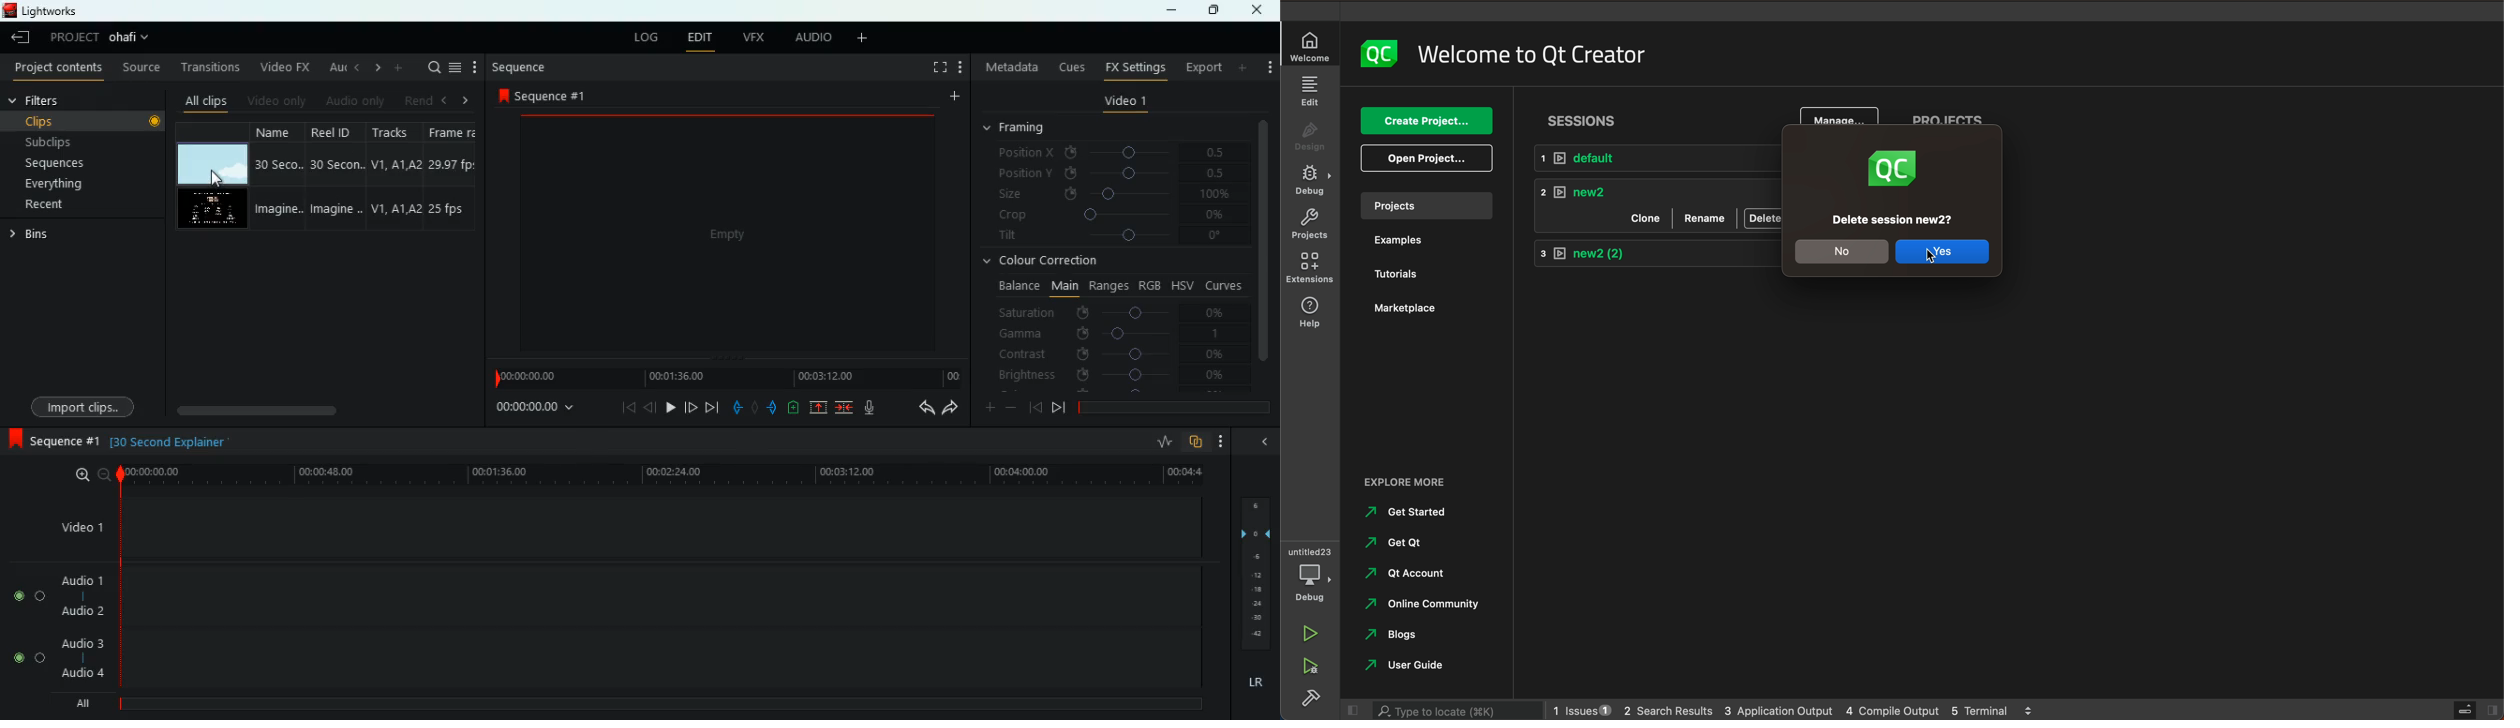 This screenshot has height=728, width=2520. What do you see at coordinates (1210, 11) in the screenshot?
I see `maximize` at bounding box center [1210, 11].